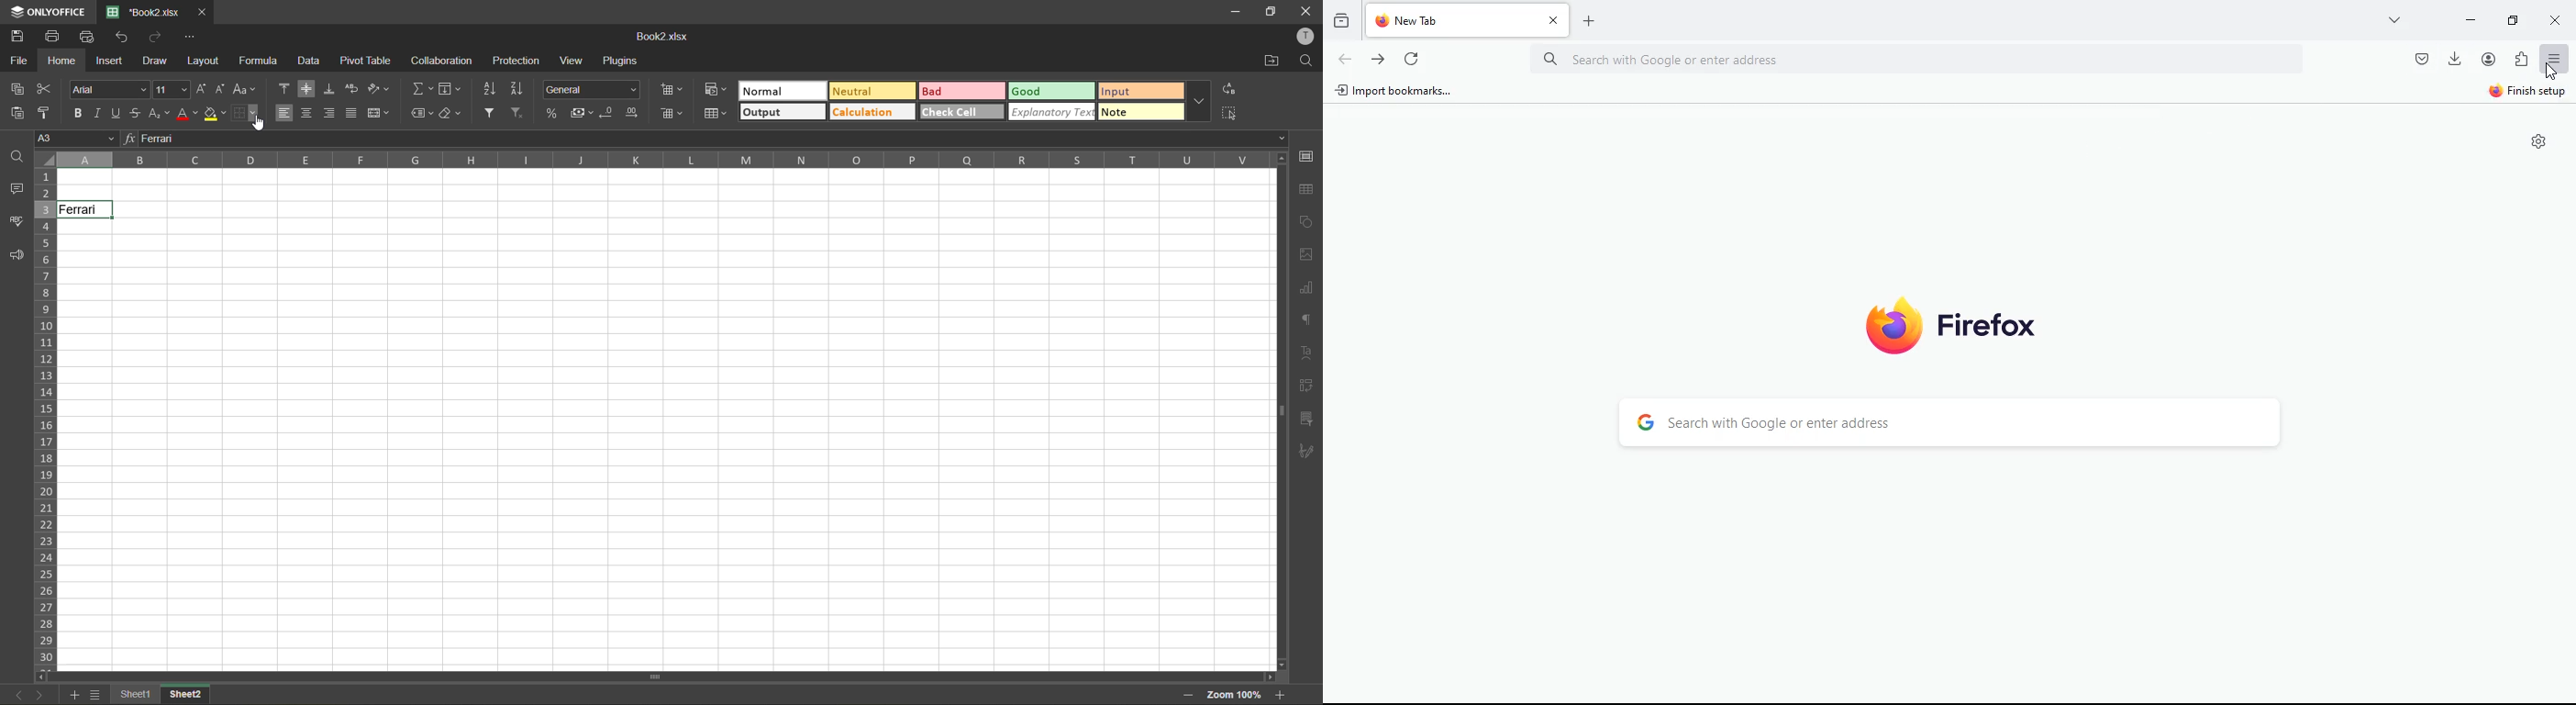 The width and height of the screenshot is (2576, 728). What do you see at coordinates (72, 137) in the screenshot?
I see `cell address` at bounding box center [72, 137].